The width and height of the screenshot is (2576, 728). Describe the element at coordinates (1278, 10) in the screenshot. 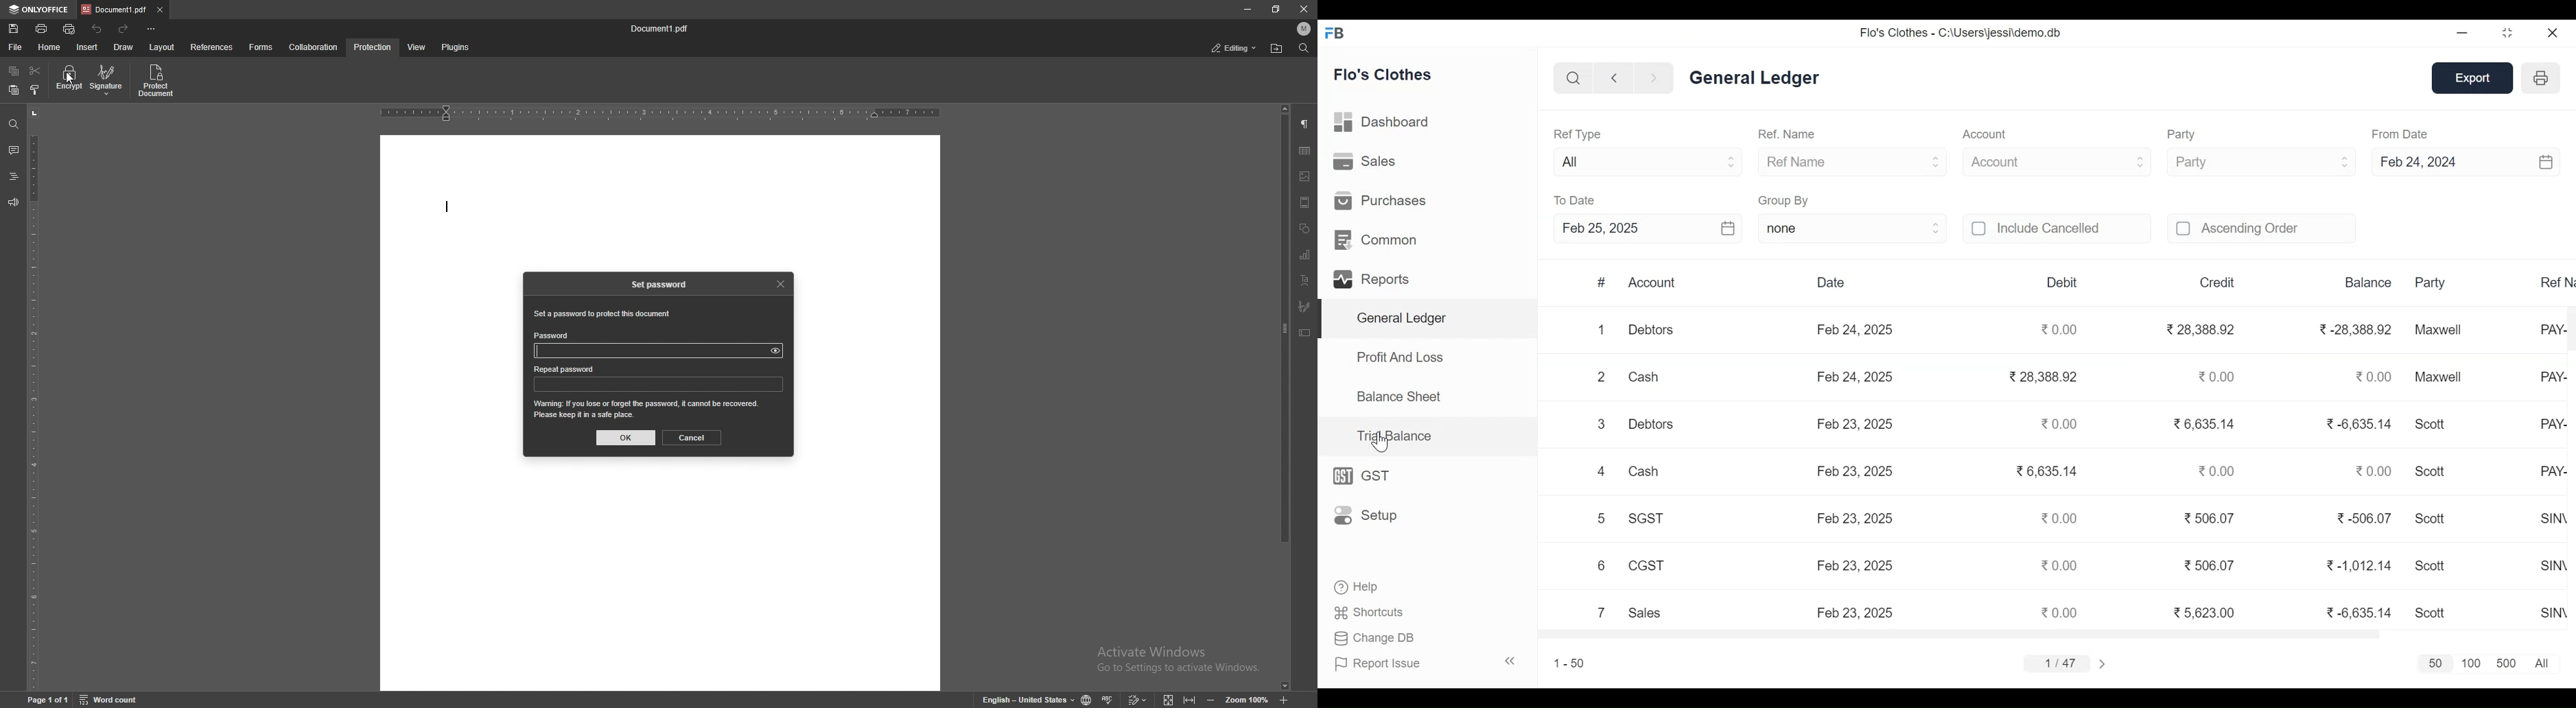

I see `resize` at that location.